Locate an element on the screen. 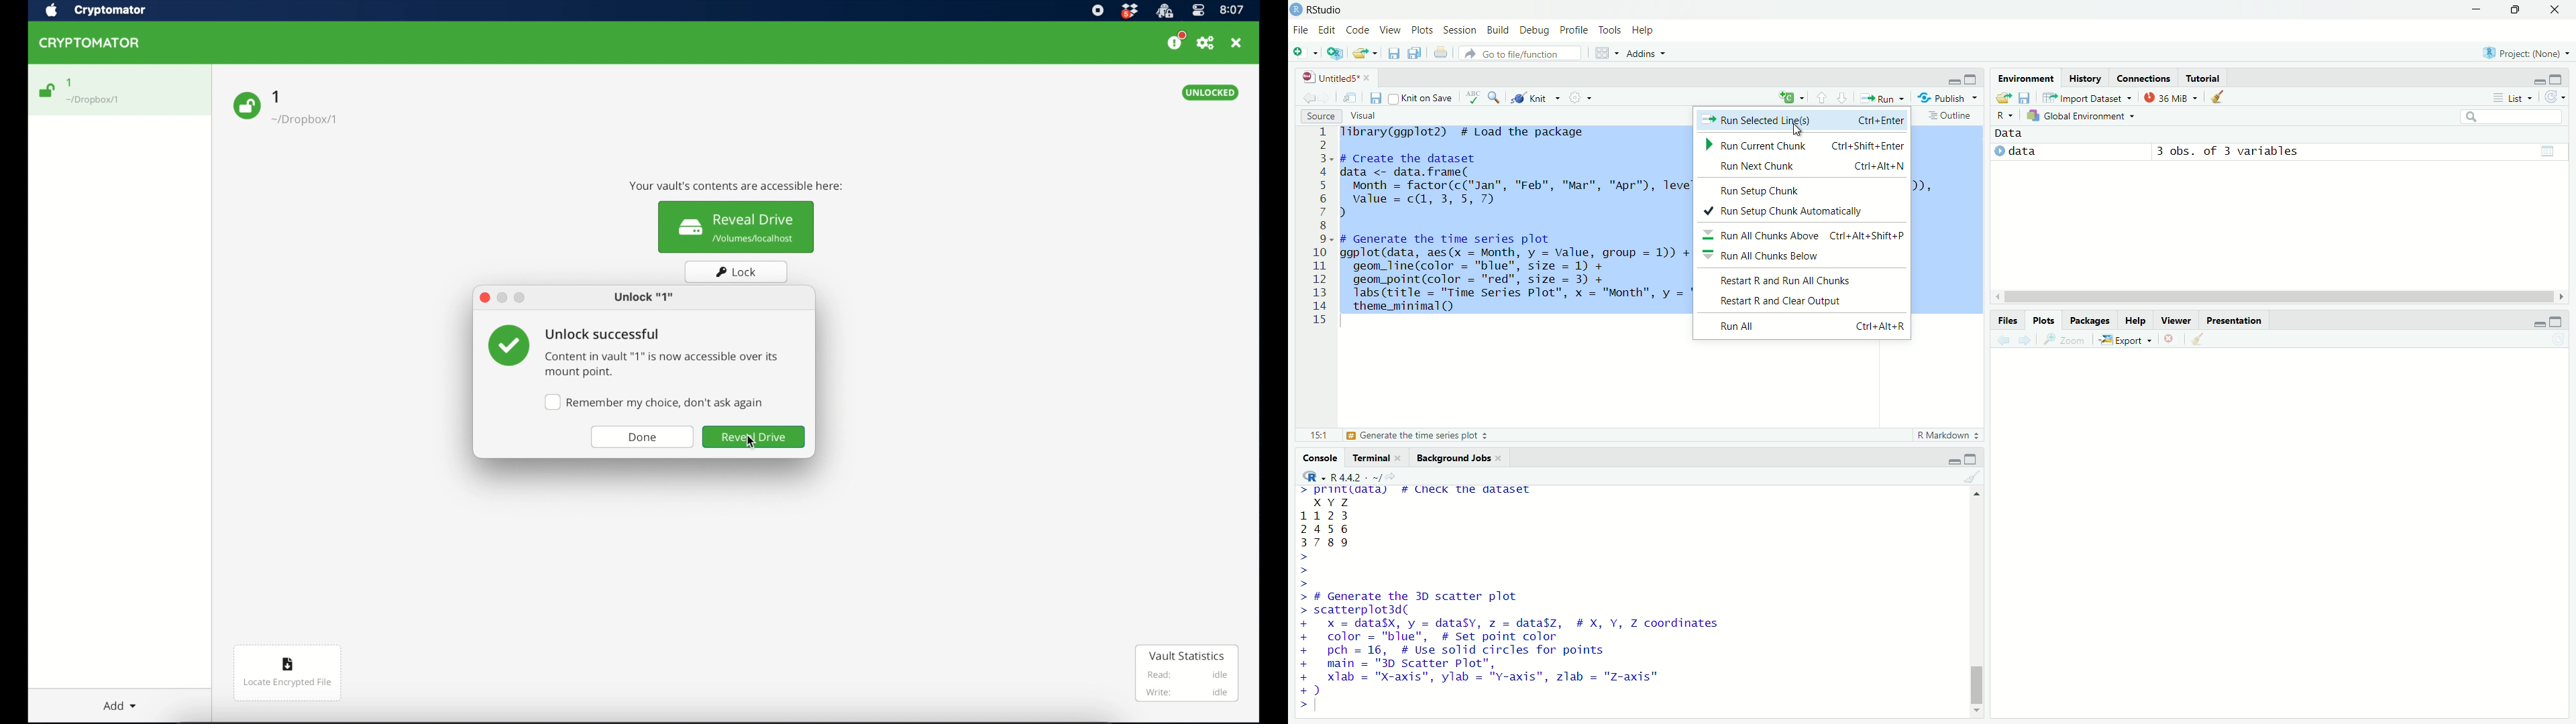 The height and width of the screenshot is (728, 2576). play is located at coordinates (1999, 152).